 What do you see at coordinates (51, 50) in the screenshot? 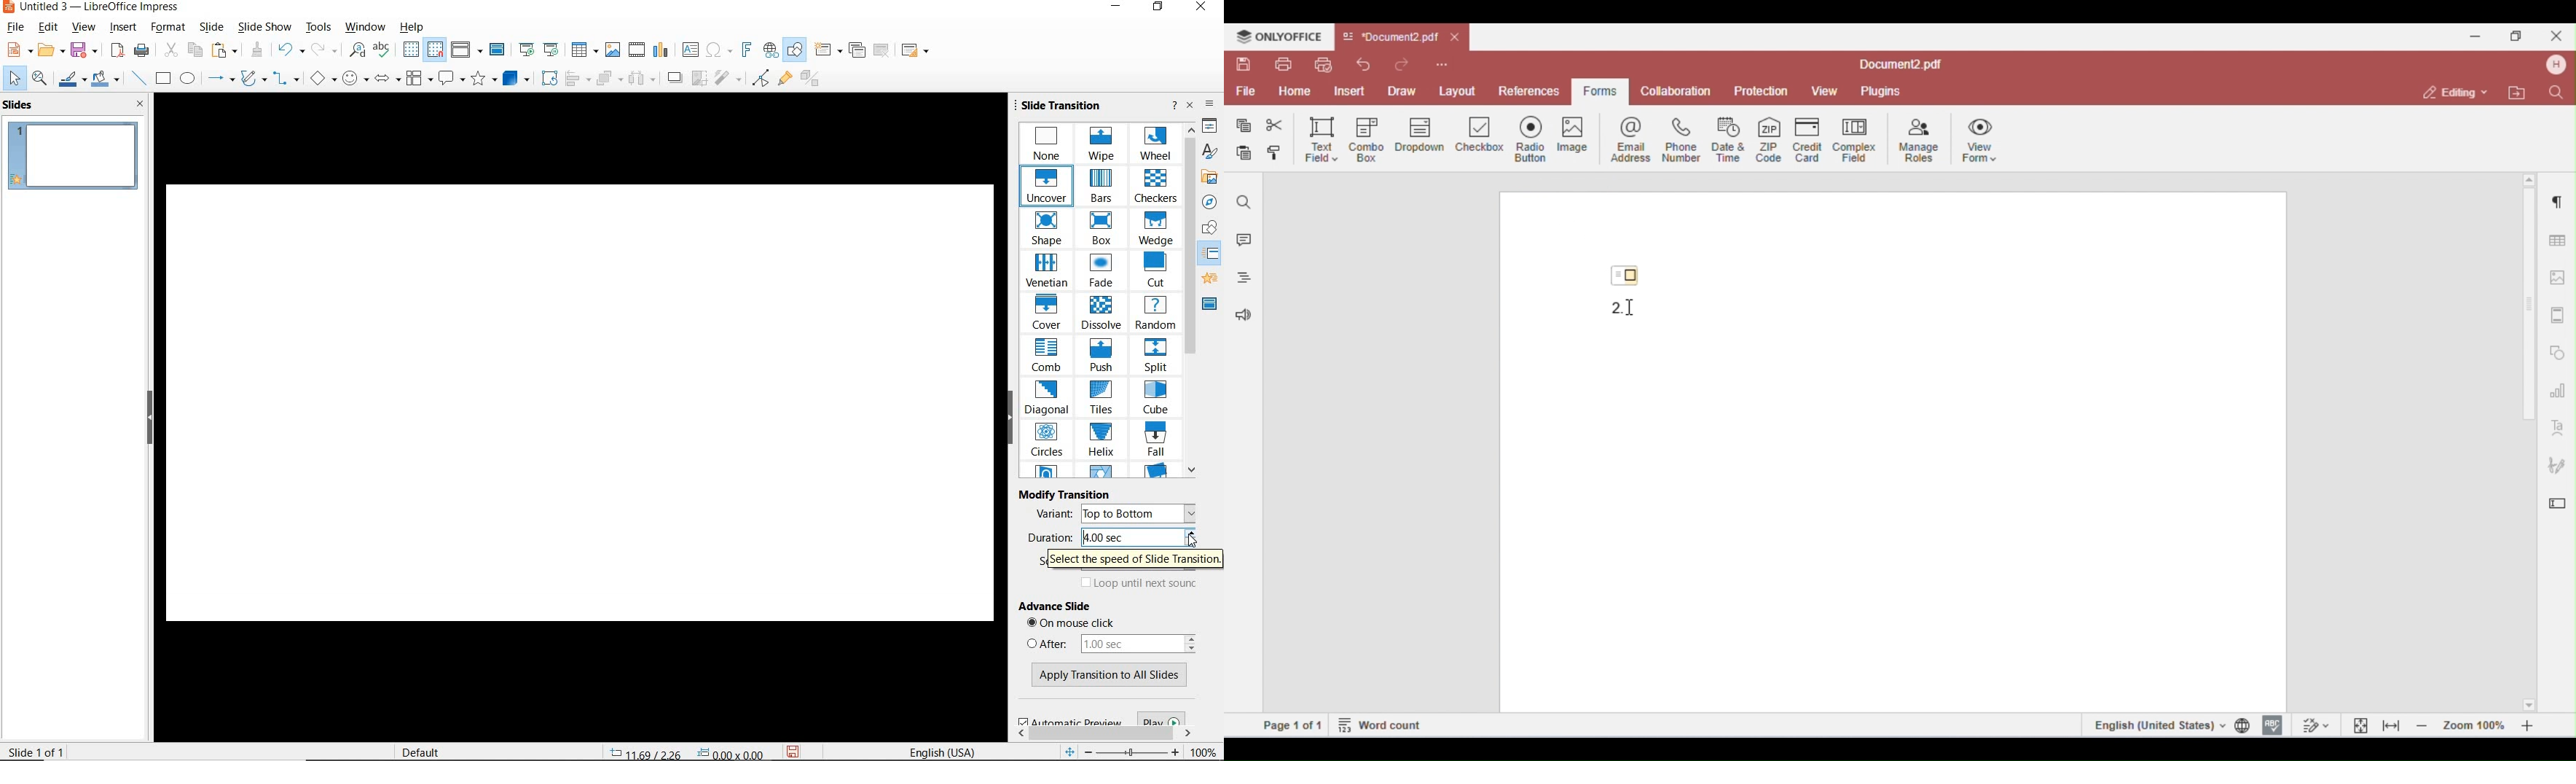
I see `OPEN` at bounding box center [51, 50].